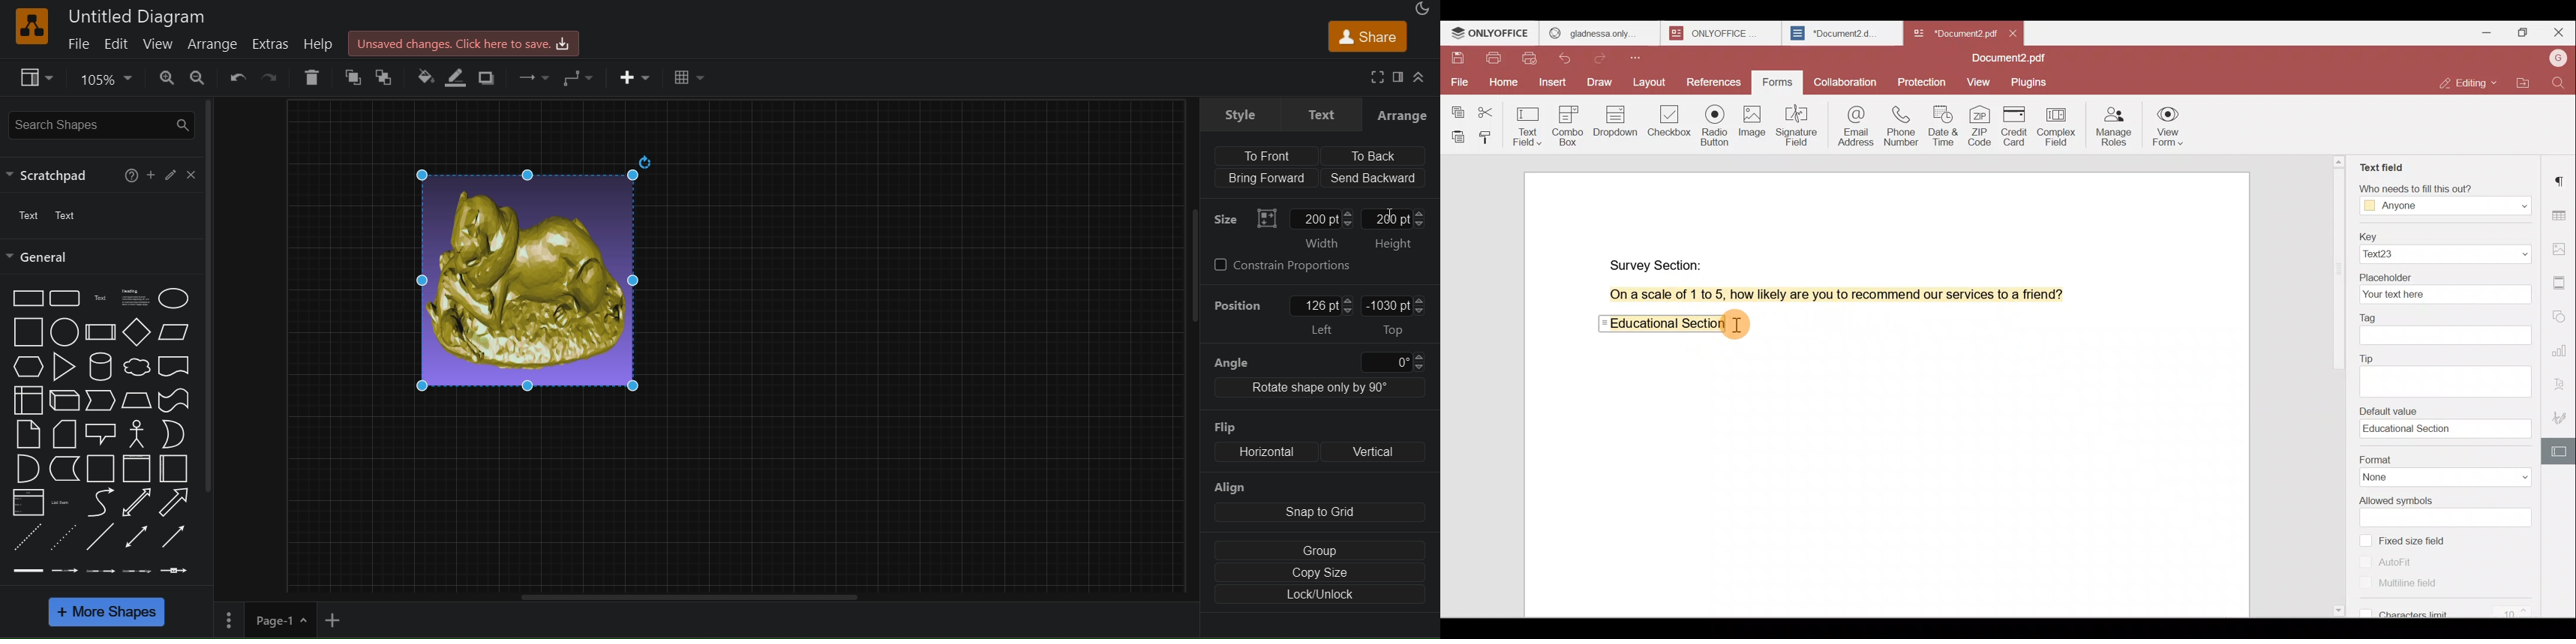 The width and height of the screenshot is (2576, 644). What do you see at coordinates (282, 621) in the screenshot?
I see `page 1` at bounding box center [282, 621].